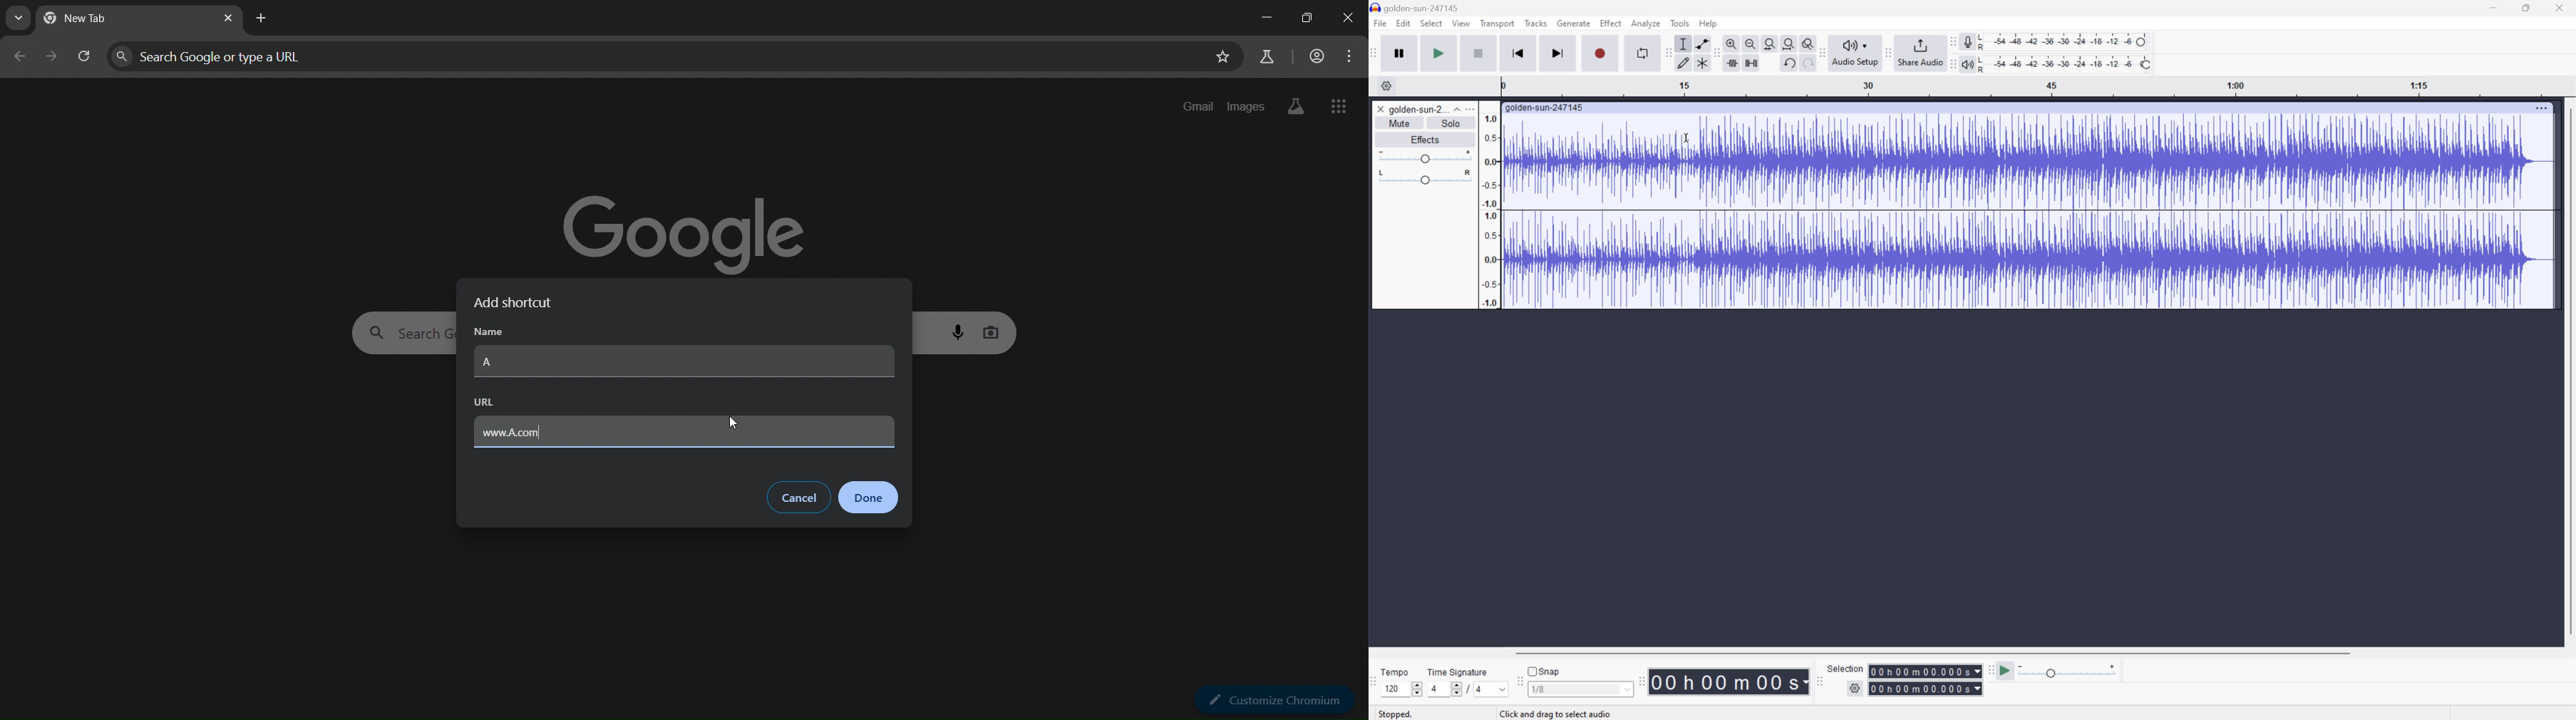 This screenshot has height=728, width=2576. I want to click on Audacity Share audio toolbar, so click(1889, 51).